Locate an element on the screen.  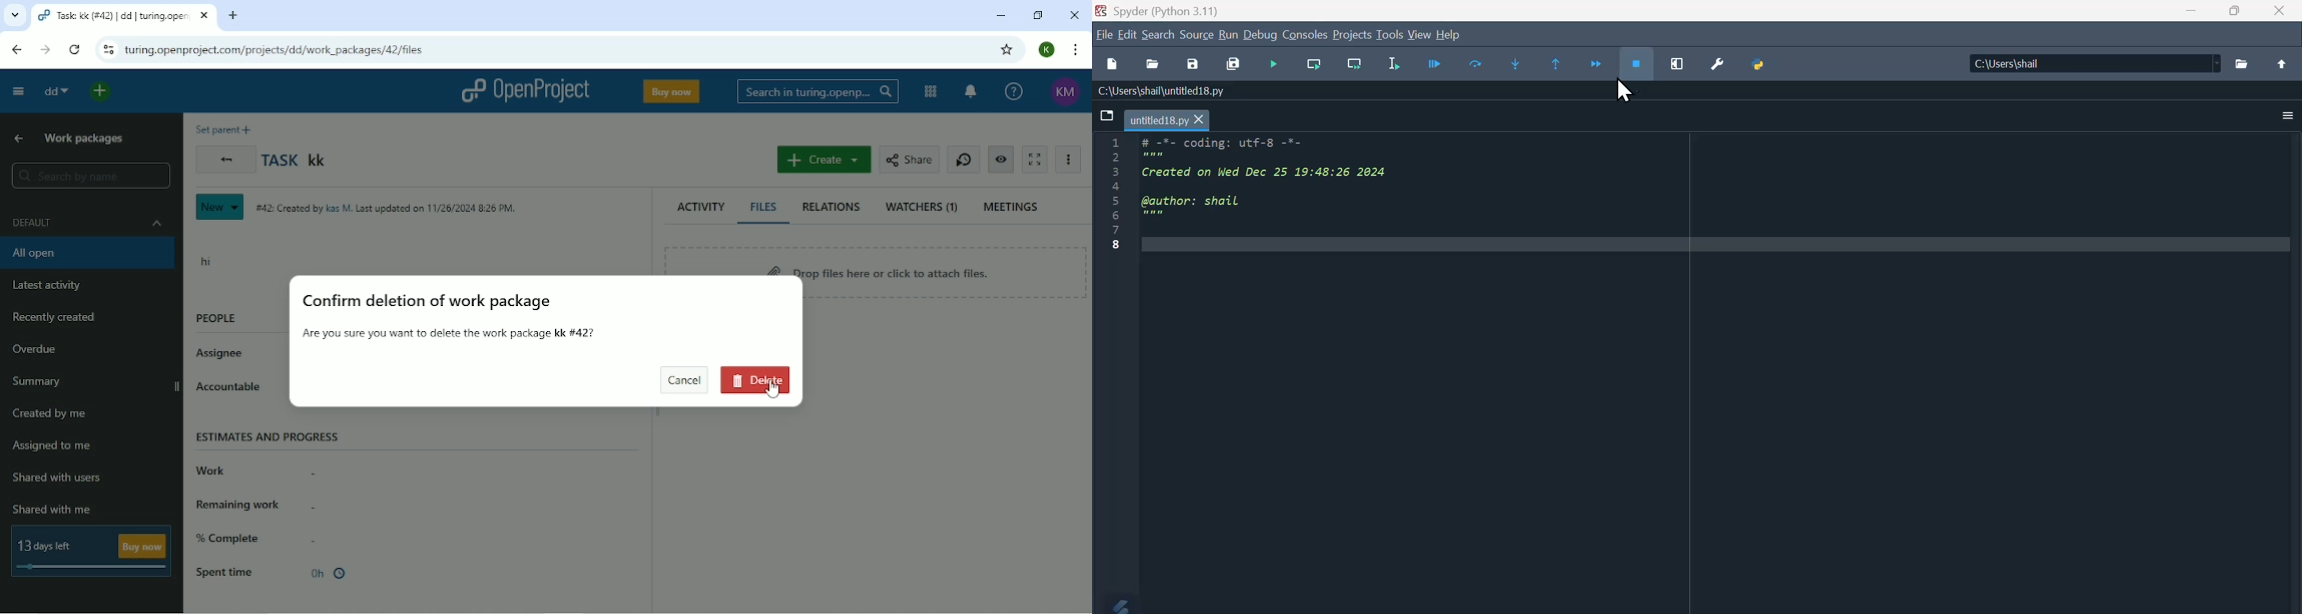
Remaining work is located at coordinates (255, 504).